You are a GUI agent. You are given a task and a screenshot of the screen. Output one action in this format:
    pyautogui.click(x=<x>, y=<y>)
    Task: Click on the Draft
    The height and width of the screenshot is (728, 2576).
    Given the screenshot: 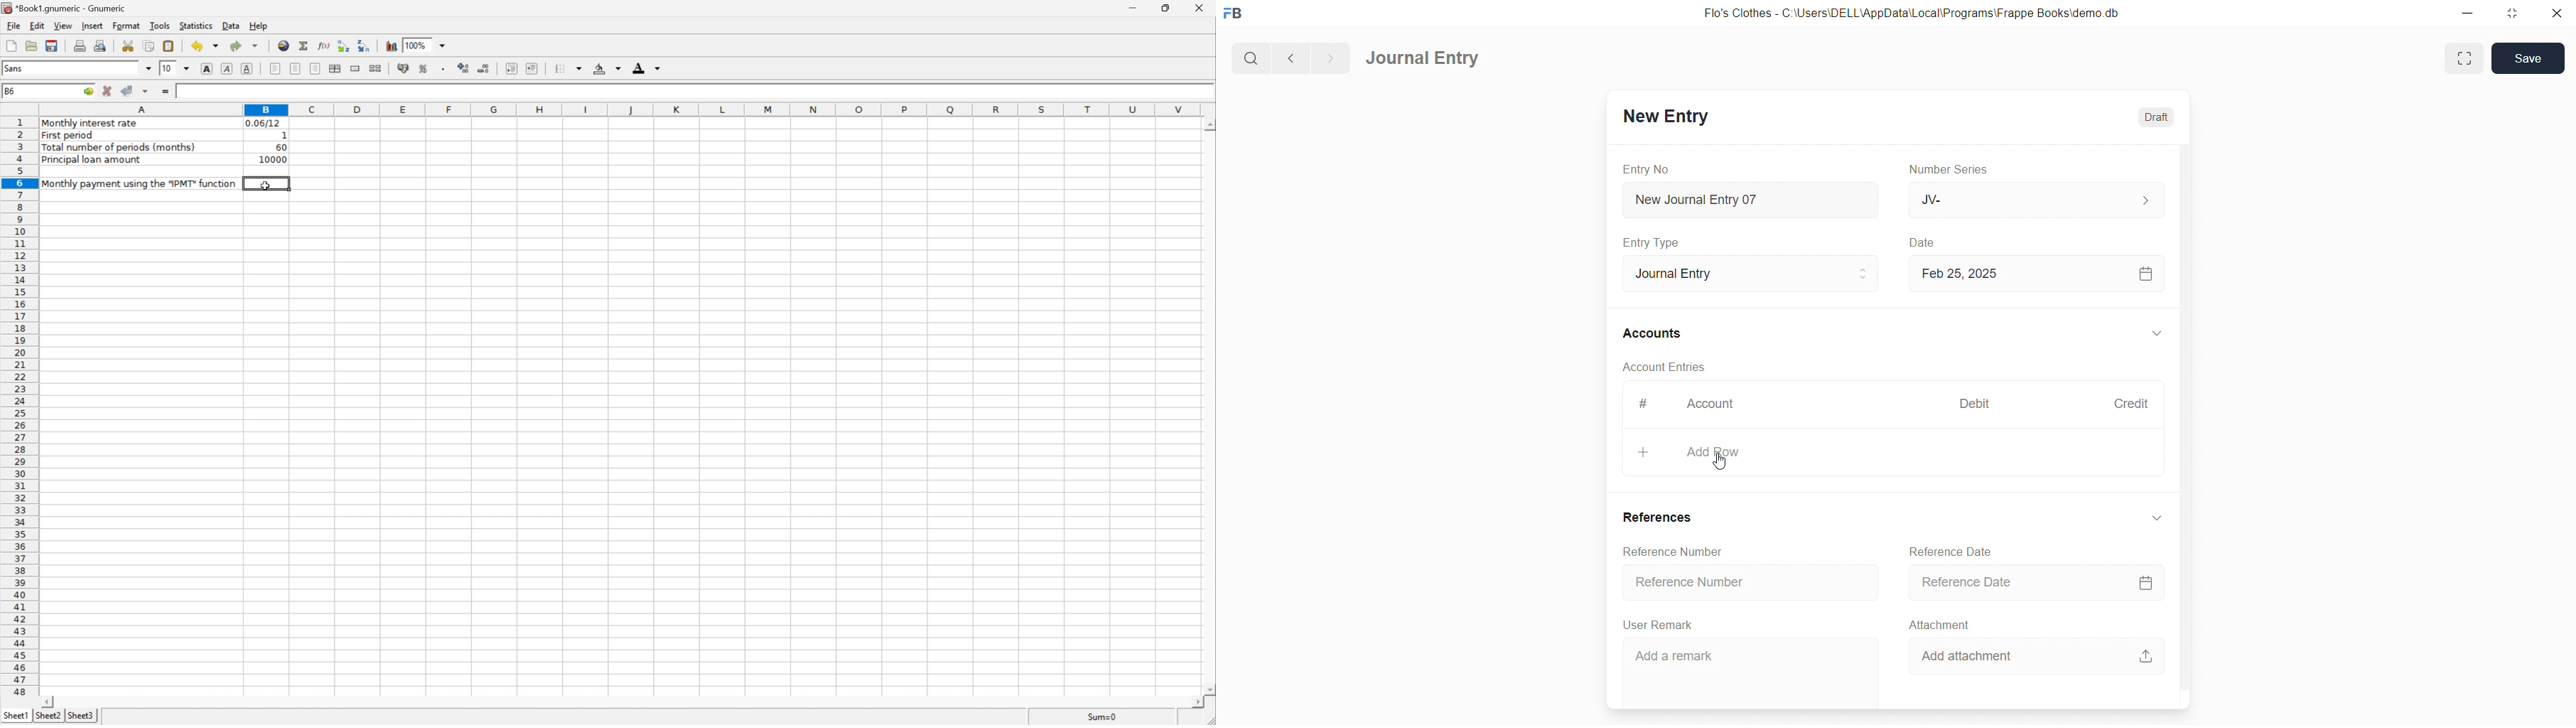 What is the action you would take?
    pyautogui.click(x=2157, y=115)
    